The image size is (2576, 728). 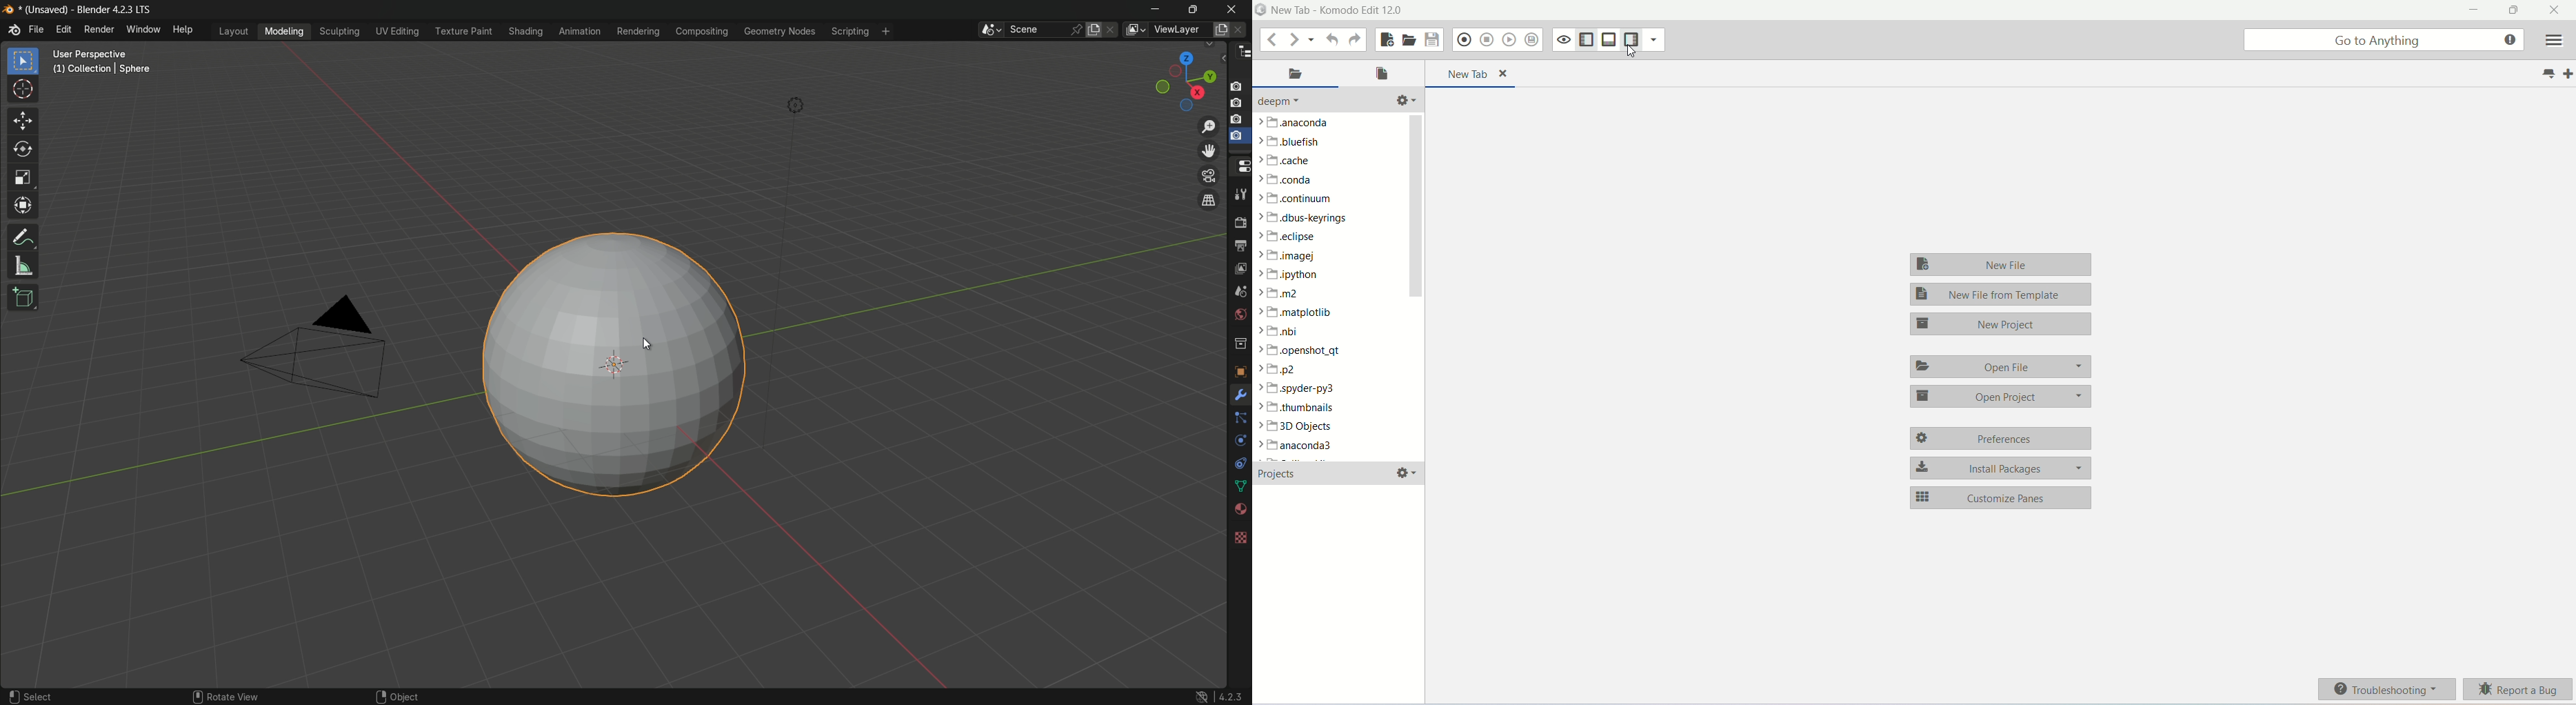 I want to click on rendering menu, so click(x=639, y=31).